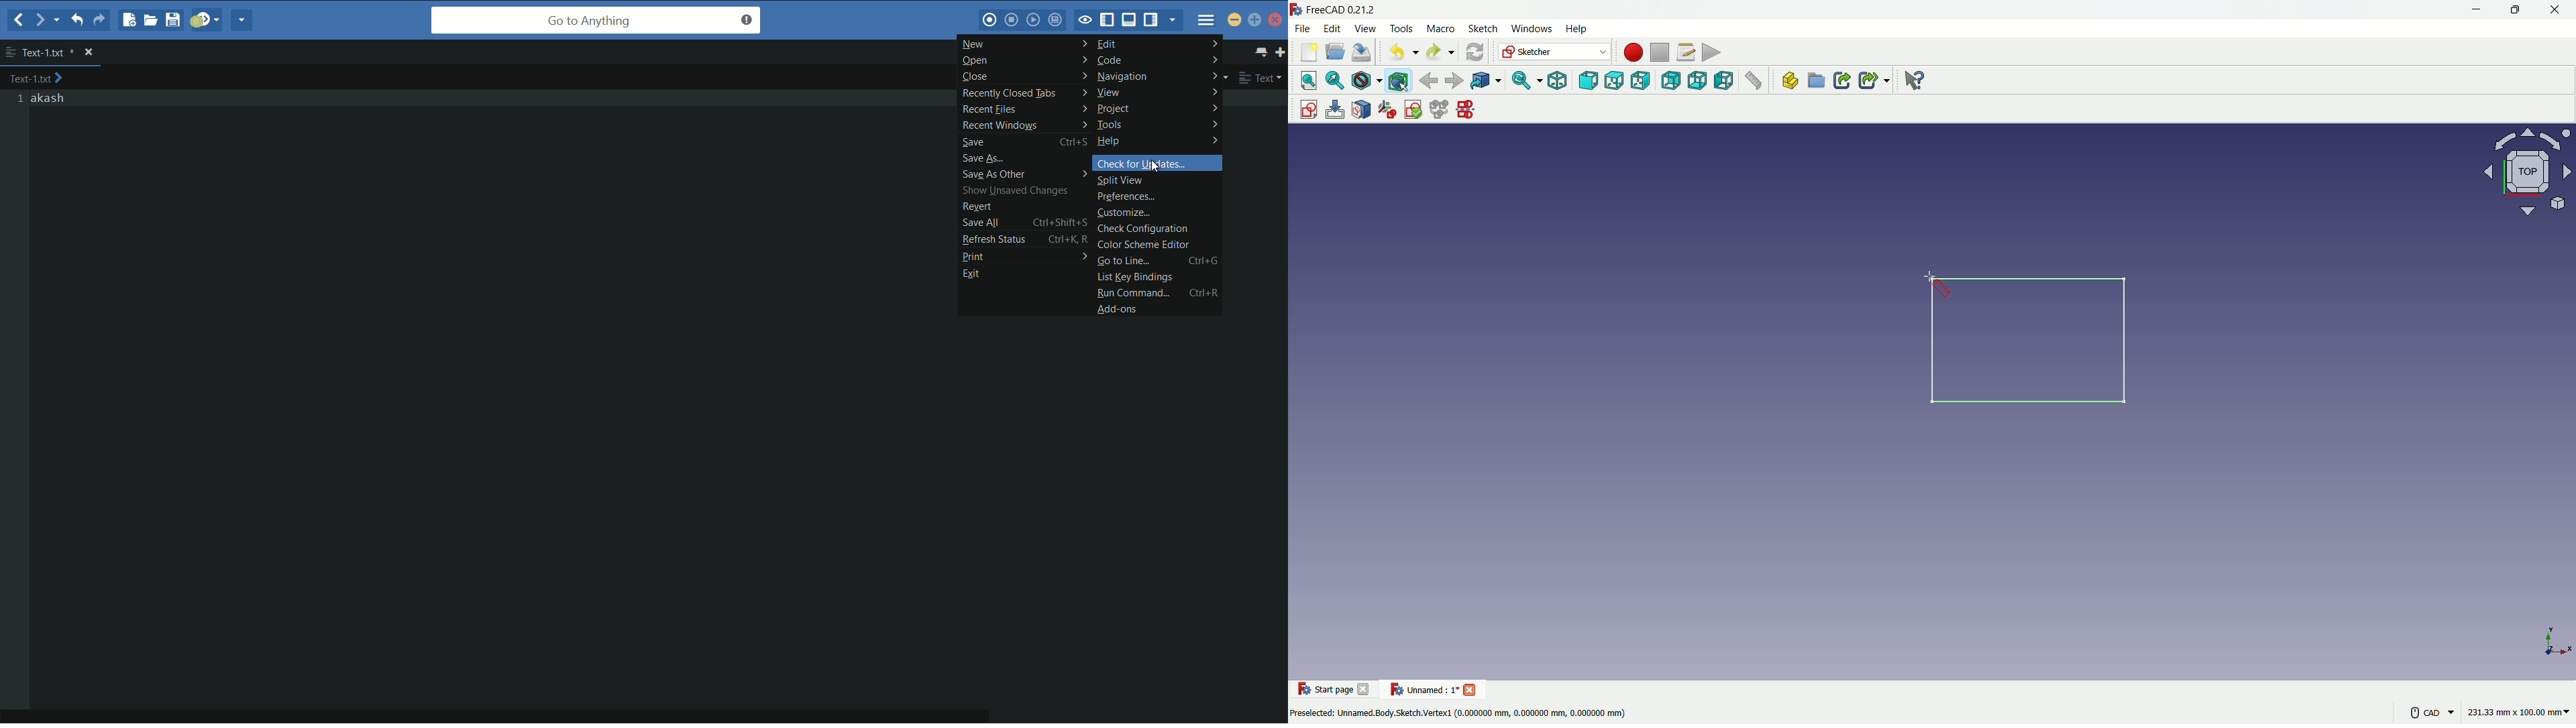 This screenshot has width=2576, height=728. What do you see at coordinates (1305, 108) in the screenshot?
I see `create sketch` at bounding box center [1305, 108].